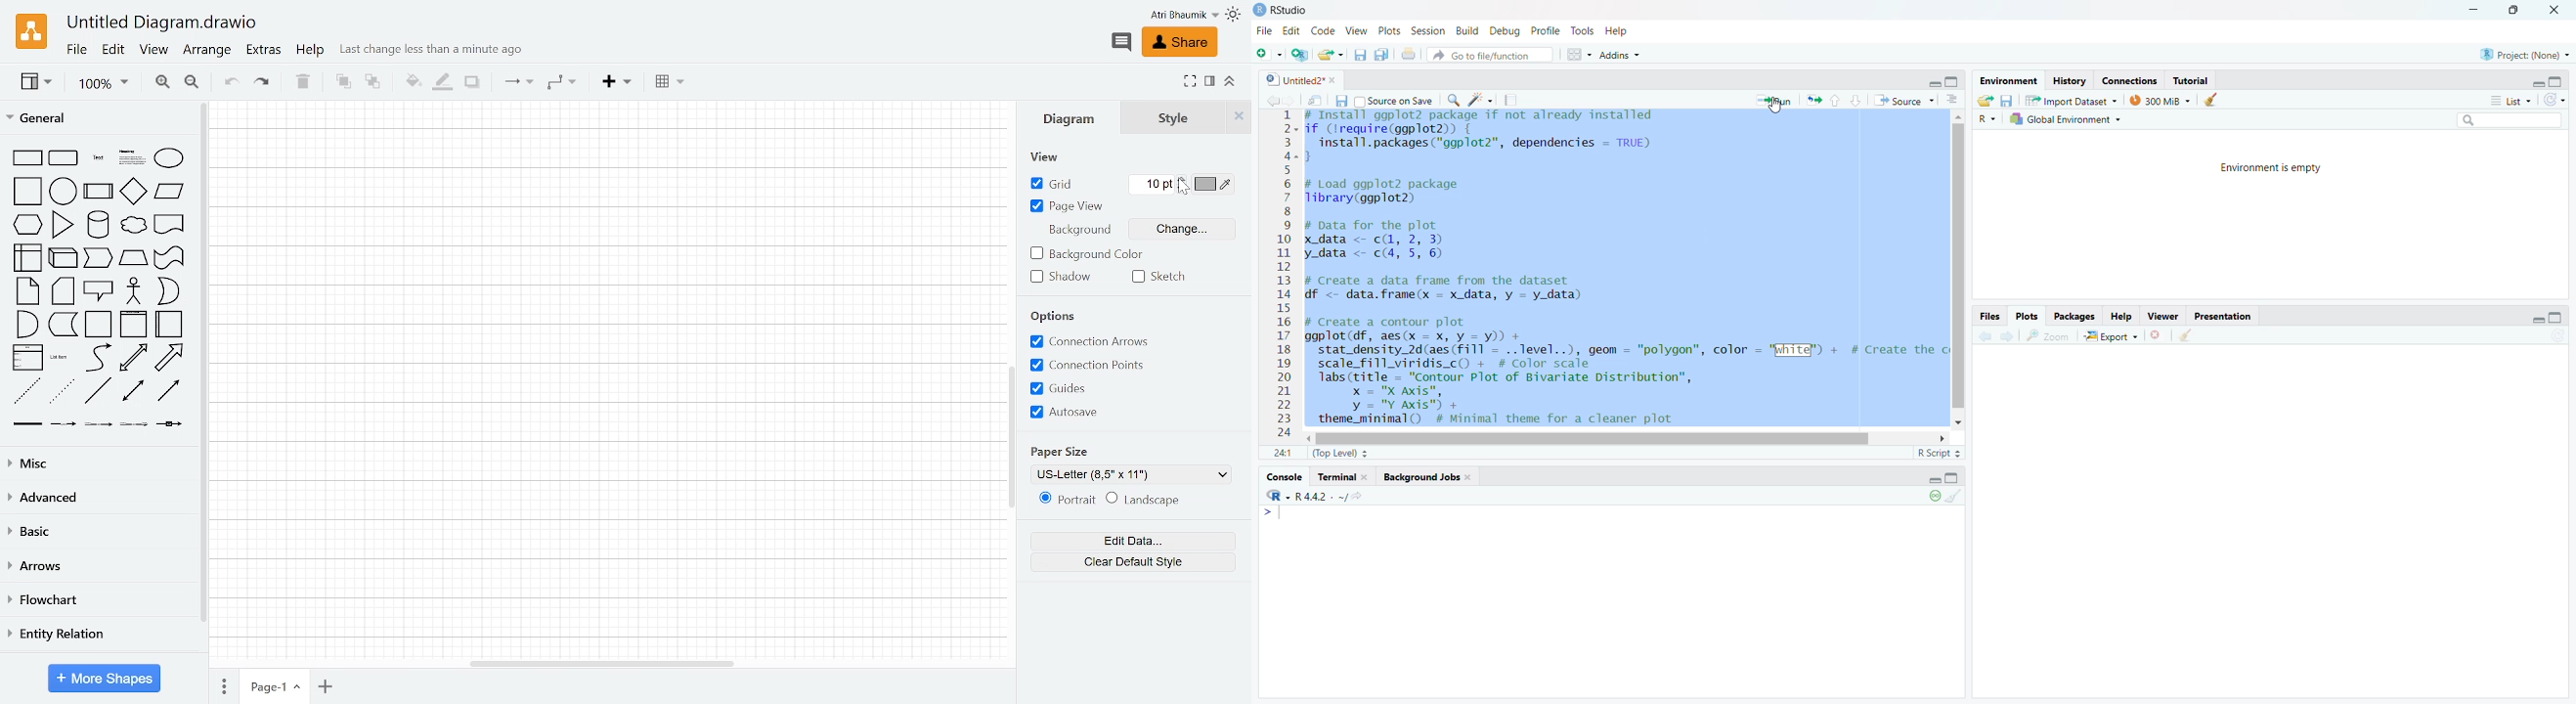  I want to click on r 4.4.2, so click(1320, 495).